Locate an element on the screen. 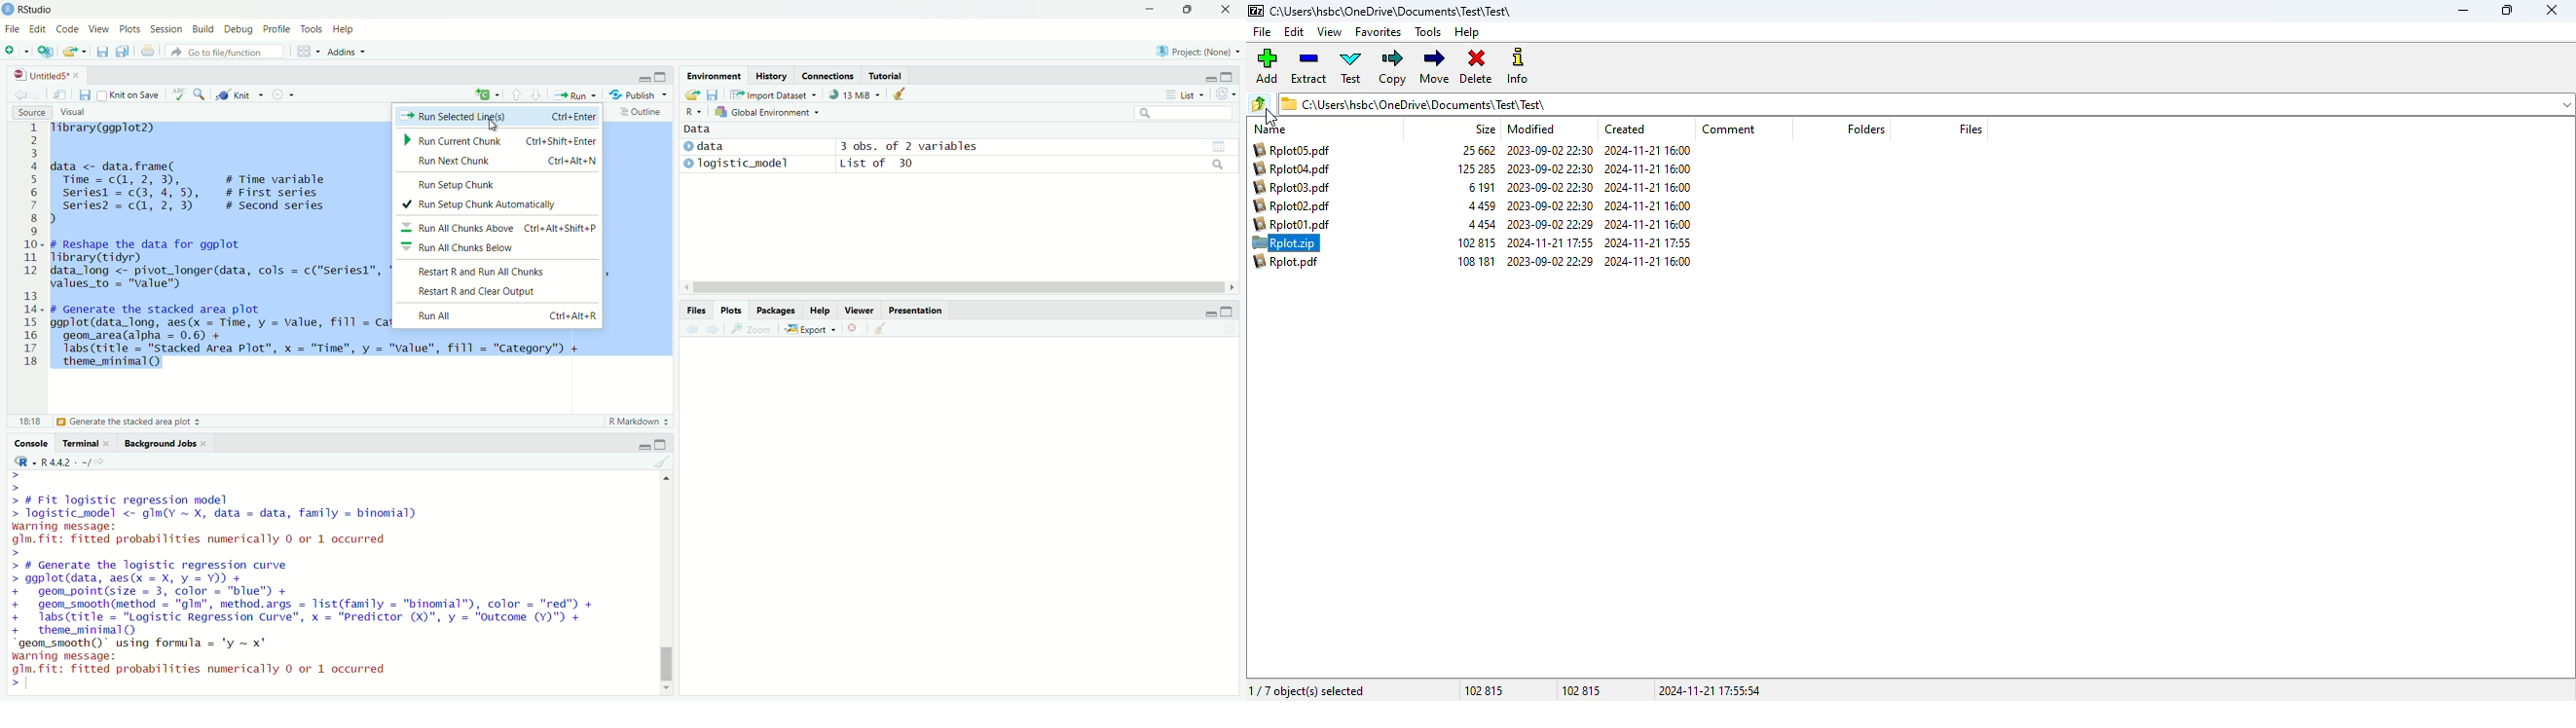 The height and width of the screenshot is (728, 2576). Import Dataset is located at coordinates (779, 97).